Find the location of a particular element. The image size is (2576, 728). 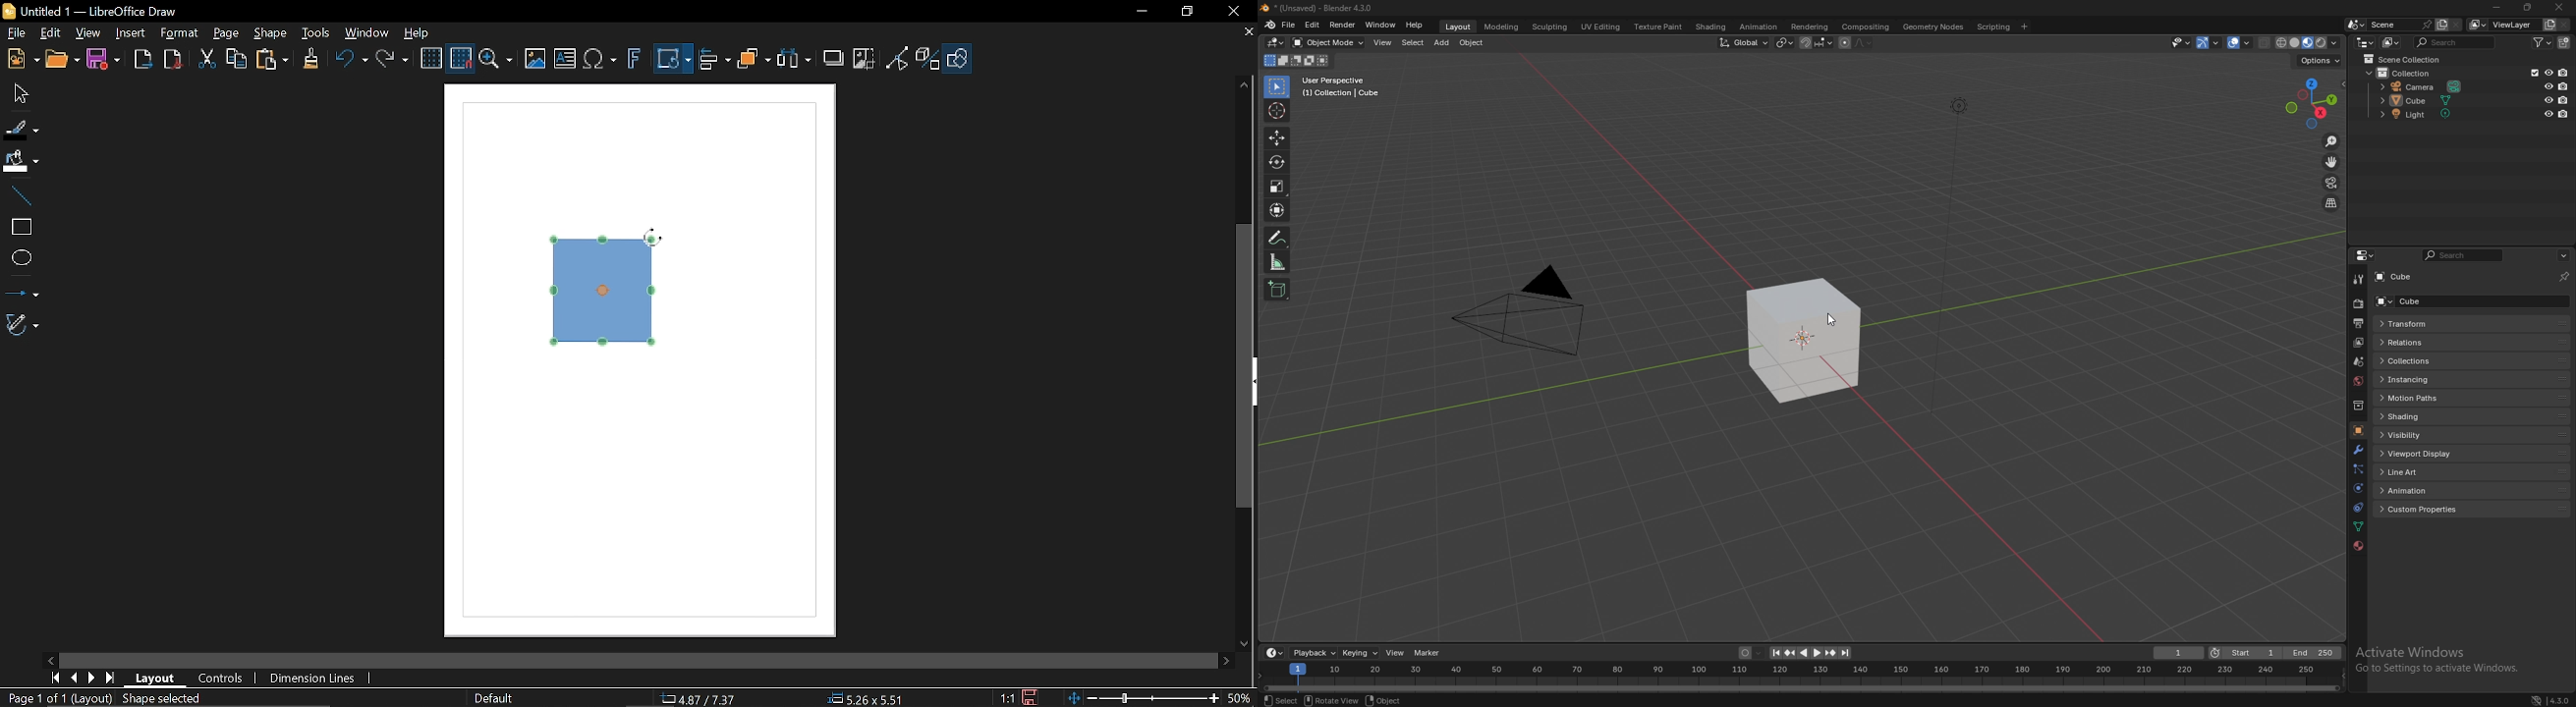

Change zoom is located at coordinates (1142, 698).